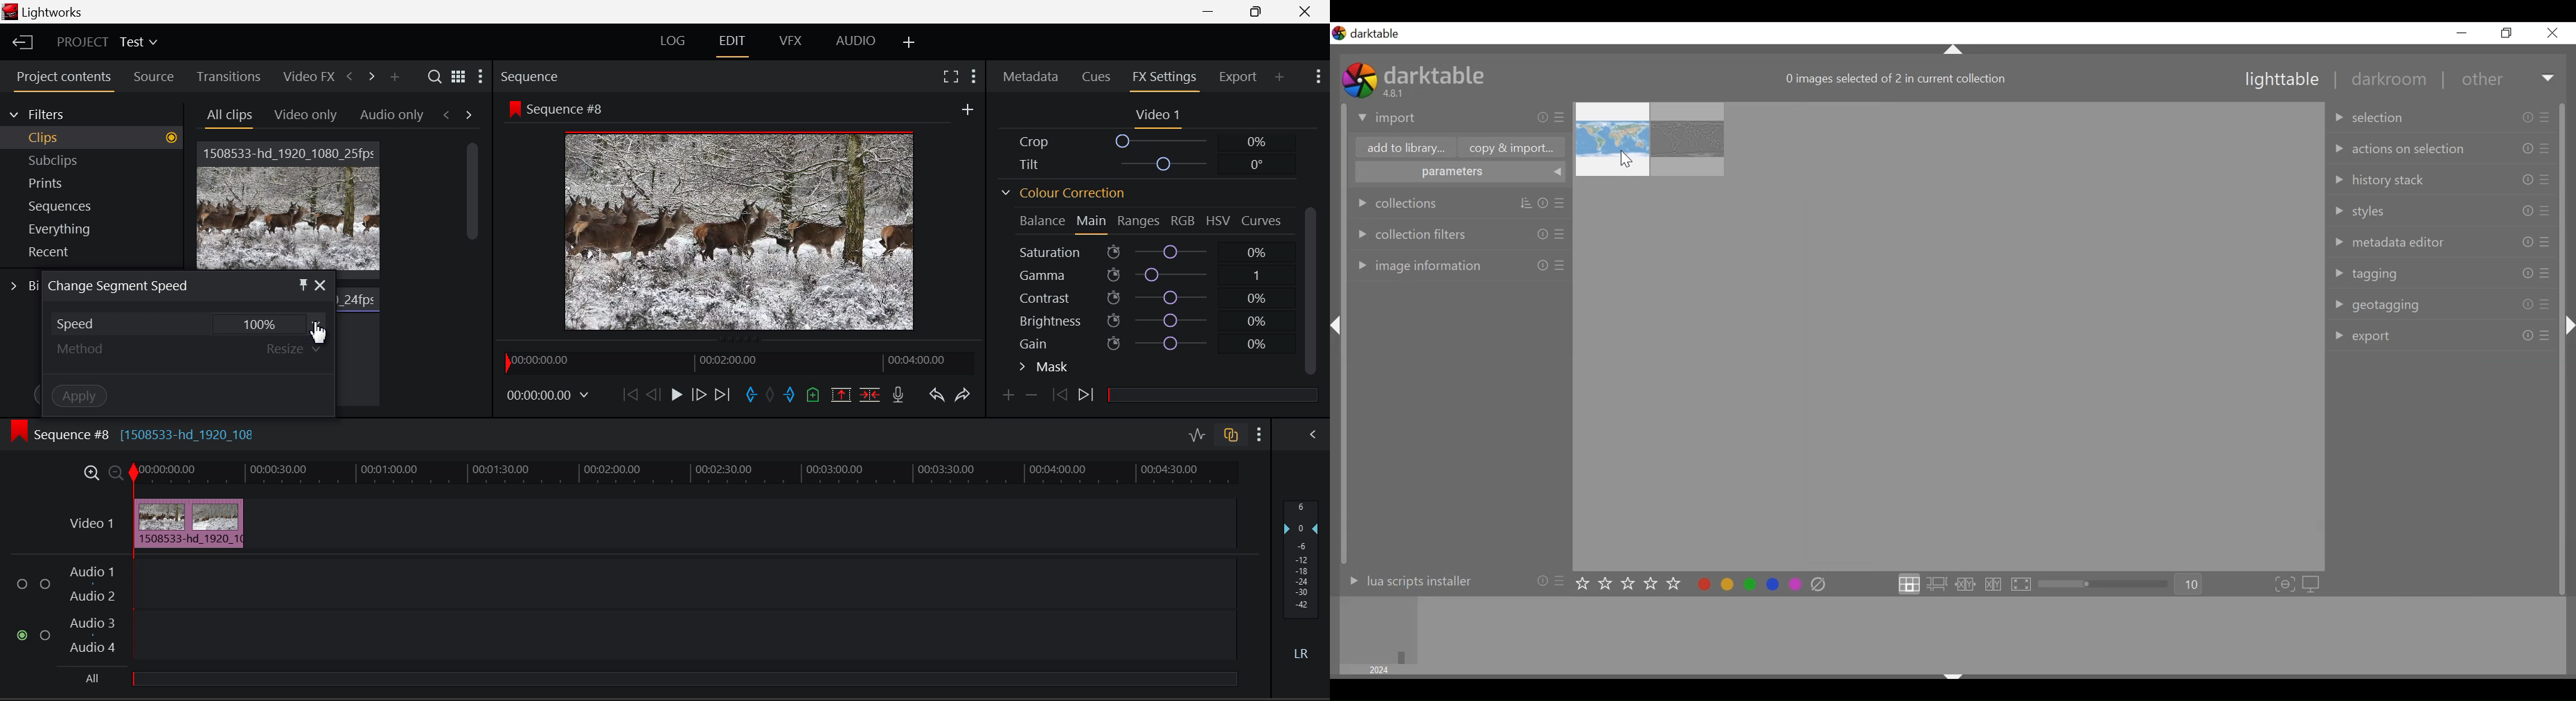  What do you see at coordinates (1515, 147) in the screenshot?
I see `copy  & Import` at bounding box center [1515, 147].